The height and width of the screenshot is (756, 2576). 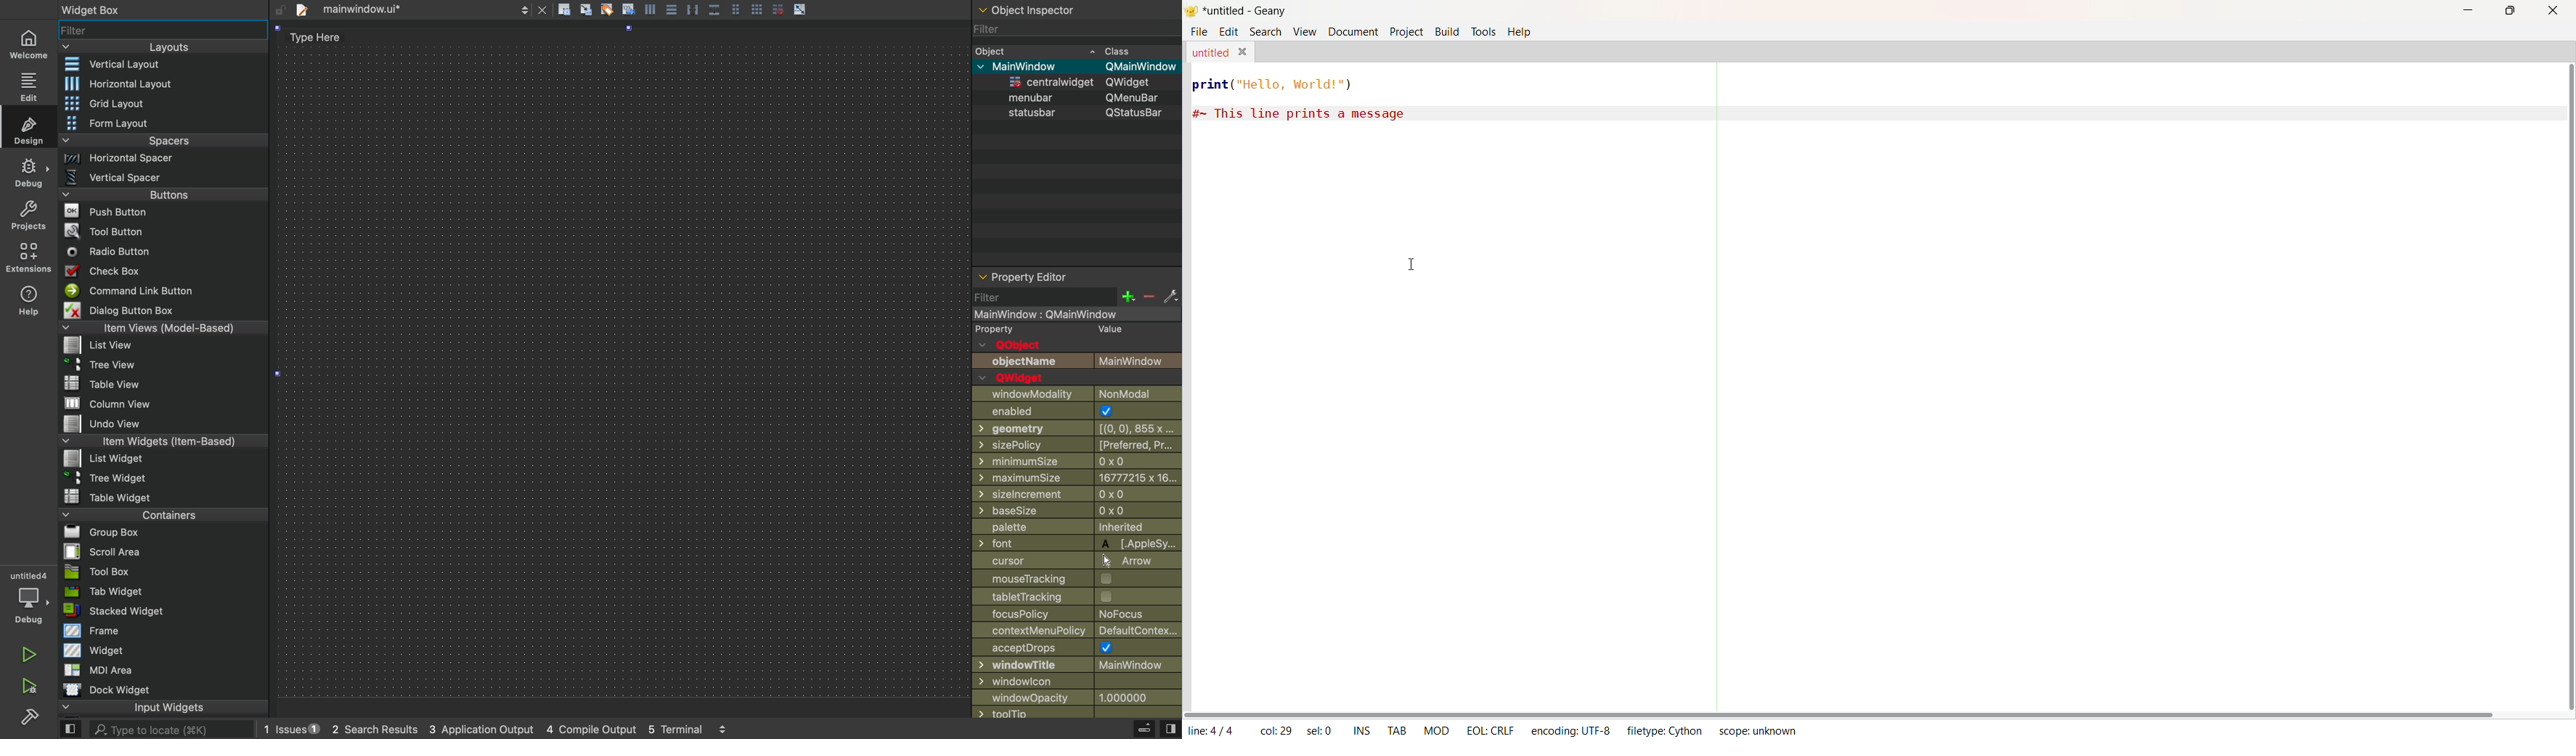 I want to click on object, so click(x=1076, y=49).